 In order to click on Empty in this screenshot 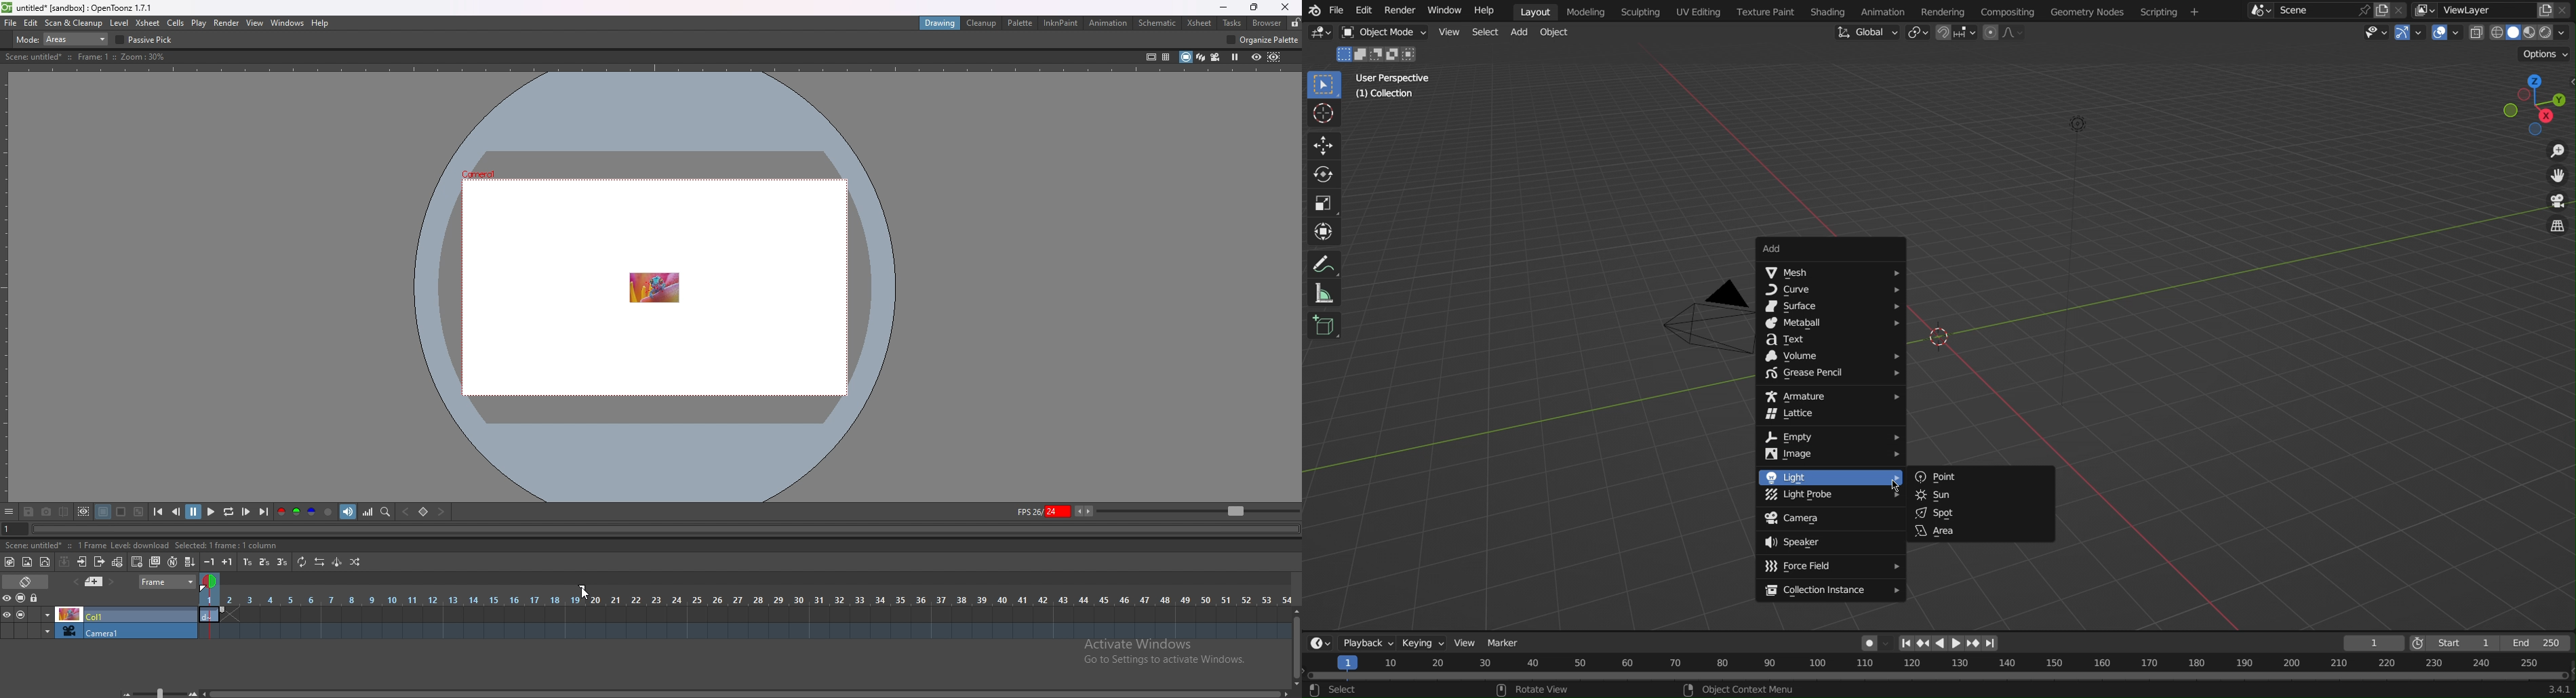, I will do `click(1831, 437)`.